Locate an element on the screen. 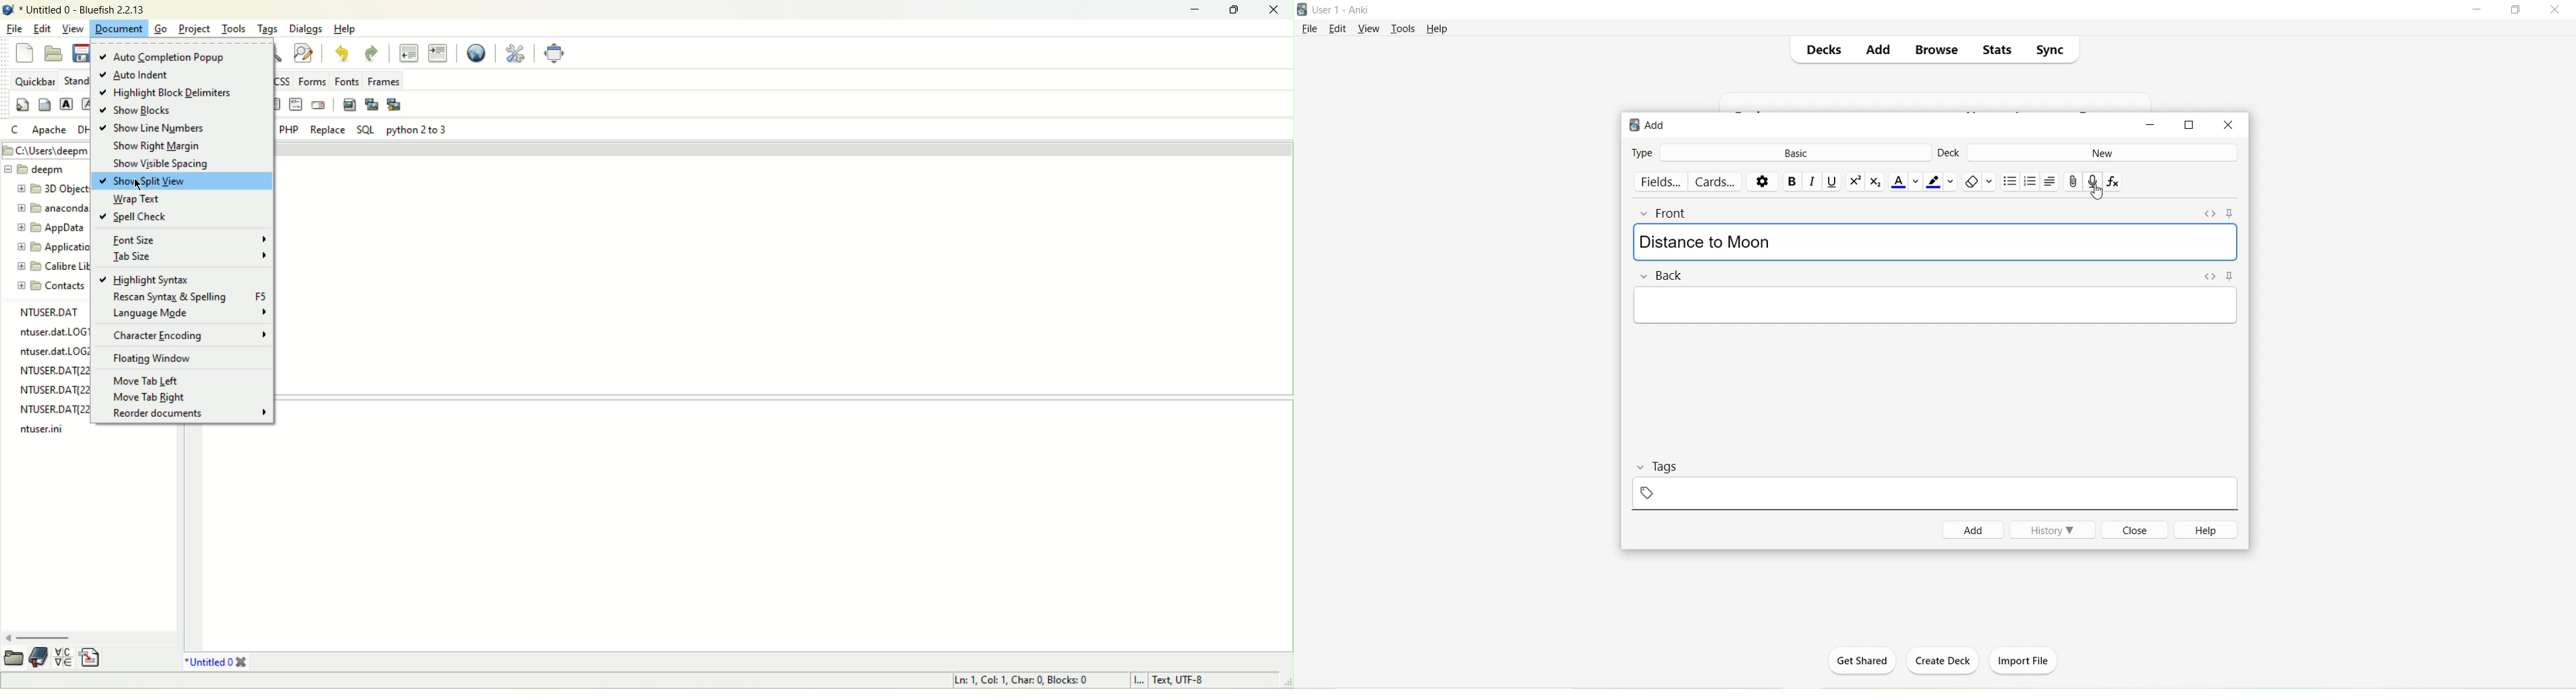  Add is located at coordinates (1876, 51).